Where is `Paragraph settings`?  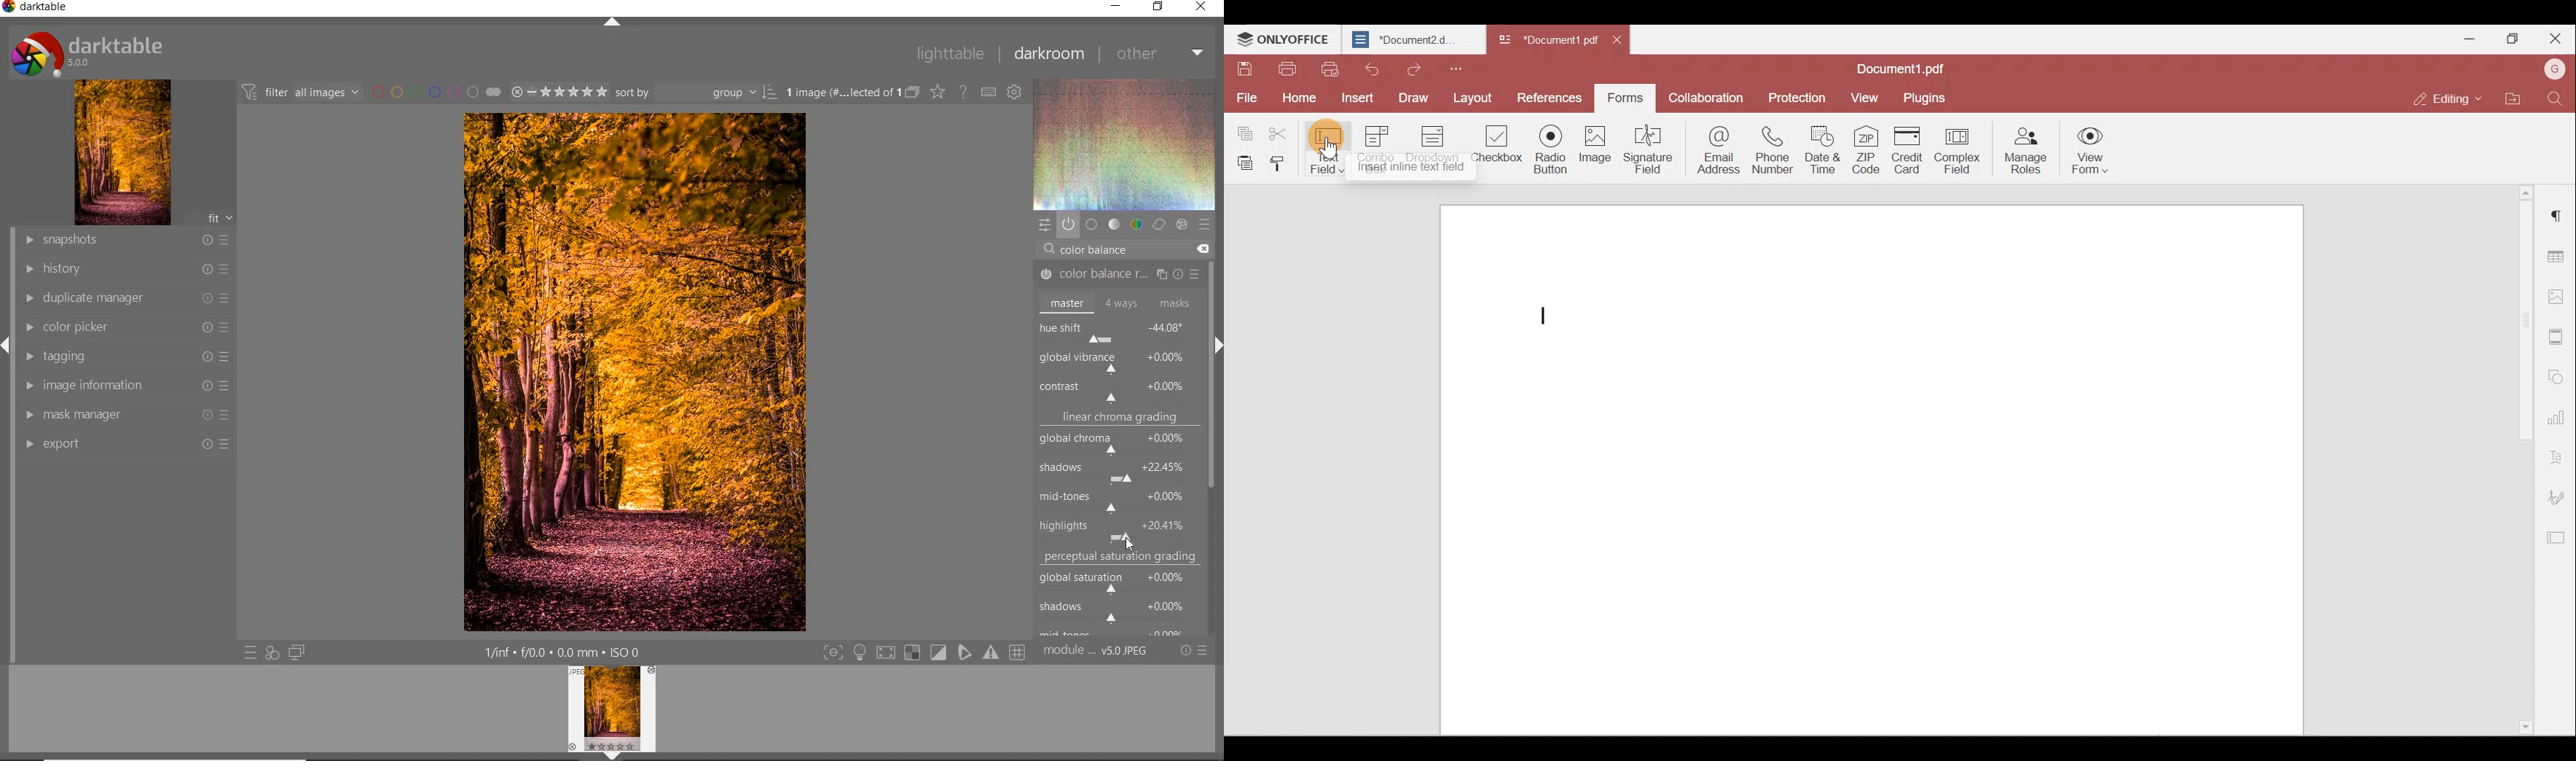
Paragraph settings is located at coordinates (2558, 214).